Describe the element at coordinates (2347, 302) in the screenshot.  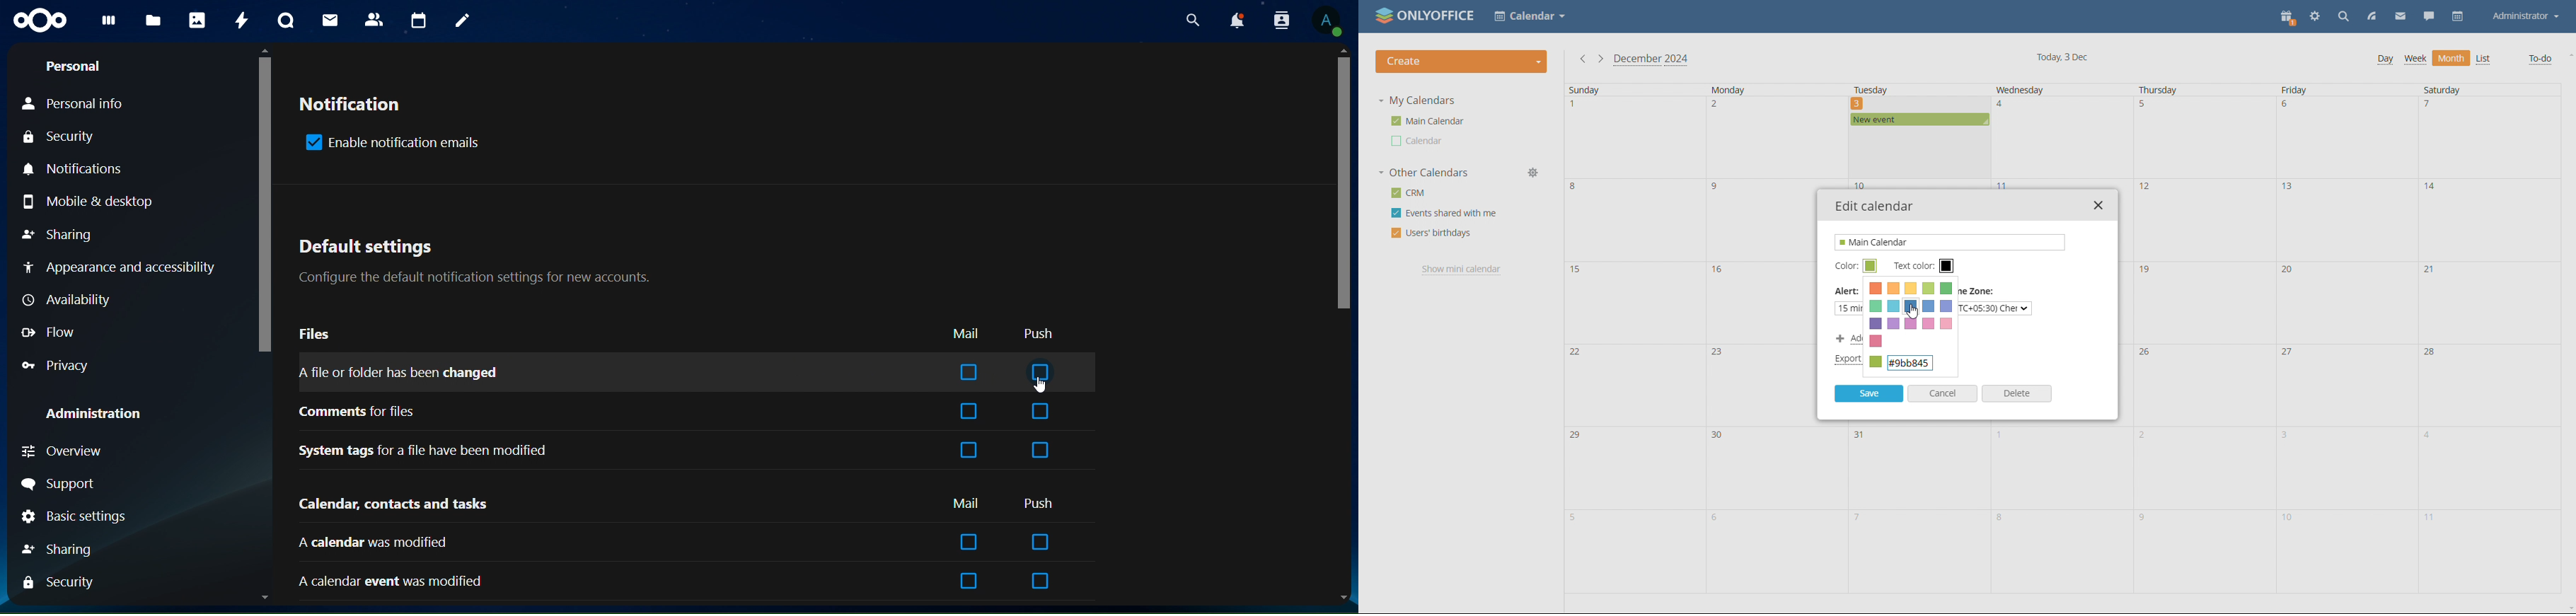
I see `date` at that location.